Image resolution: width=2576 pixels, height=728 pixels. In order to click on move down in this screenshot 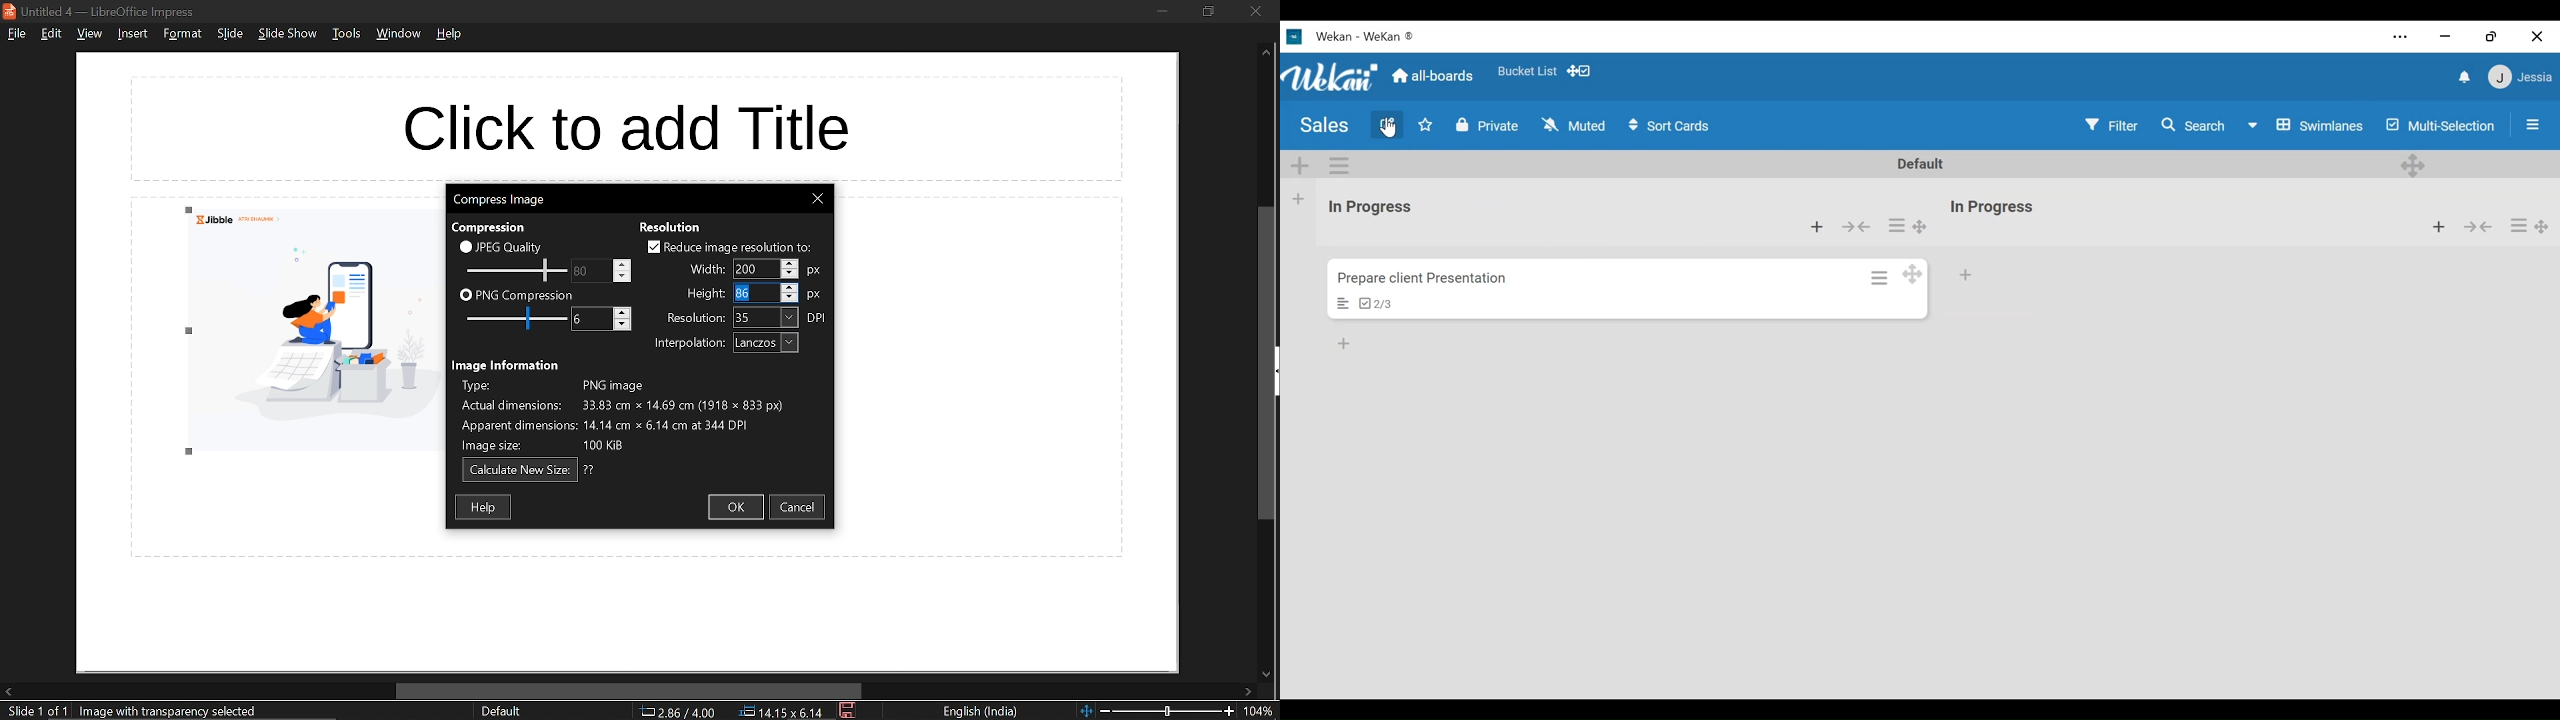, I will do `click(1264, 675)`.